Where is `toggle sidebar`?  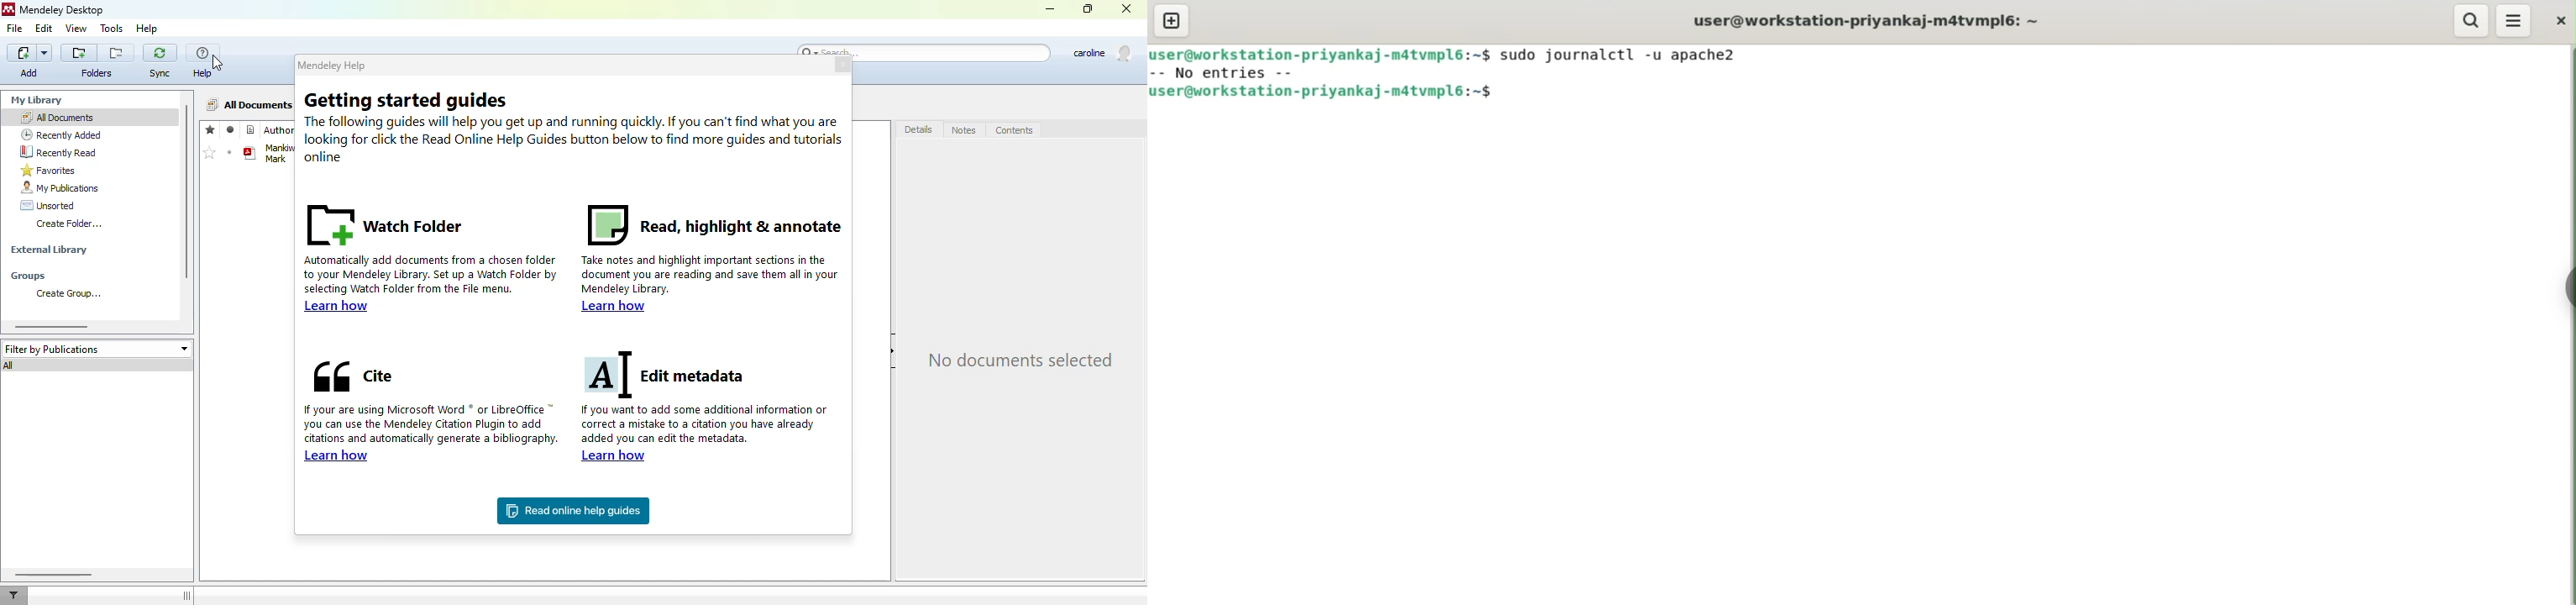 toggle sidebar is located at coordinates (186, 596).